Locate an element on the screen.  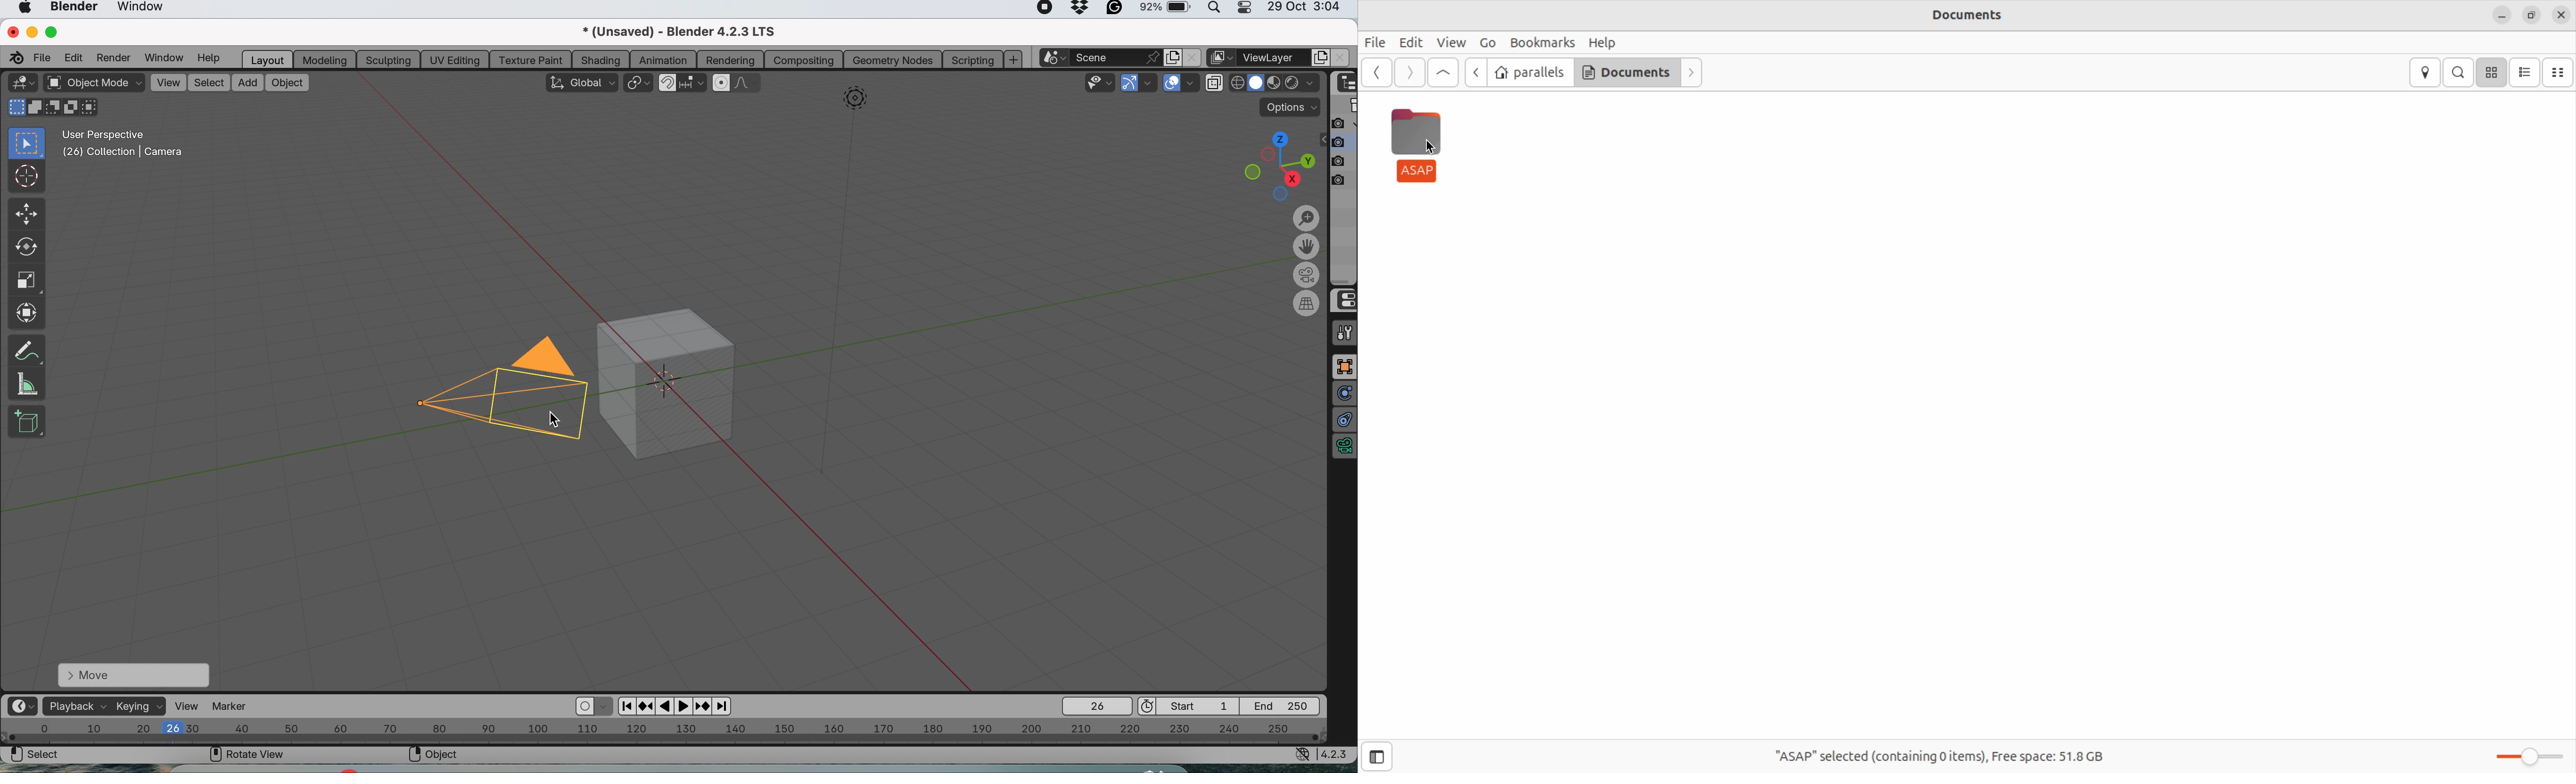
blender is located at coordinates (74, 8).